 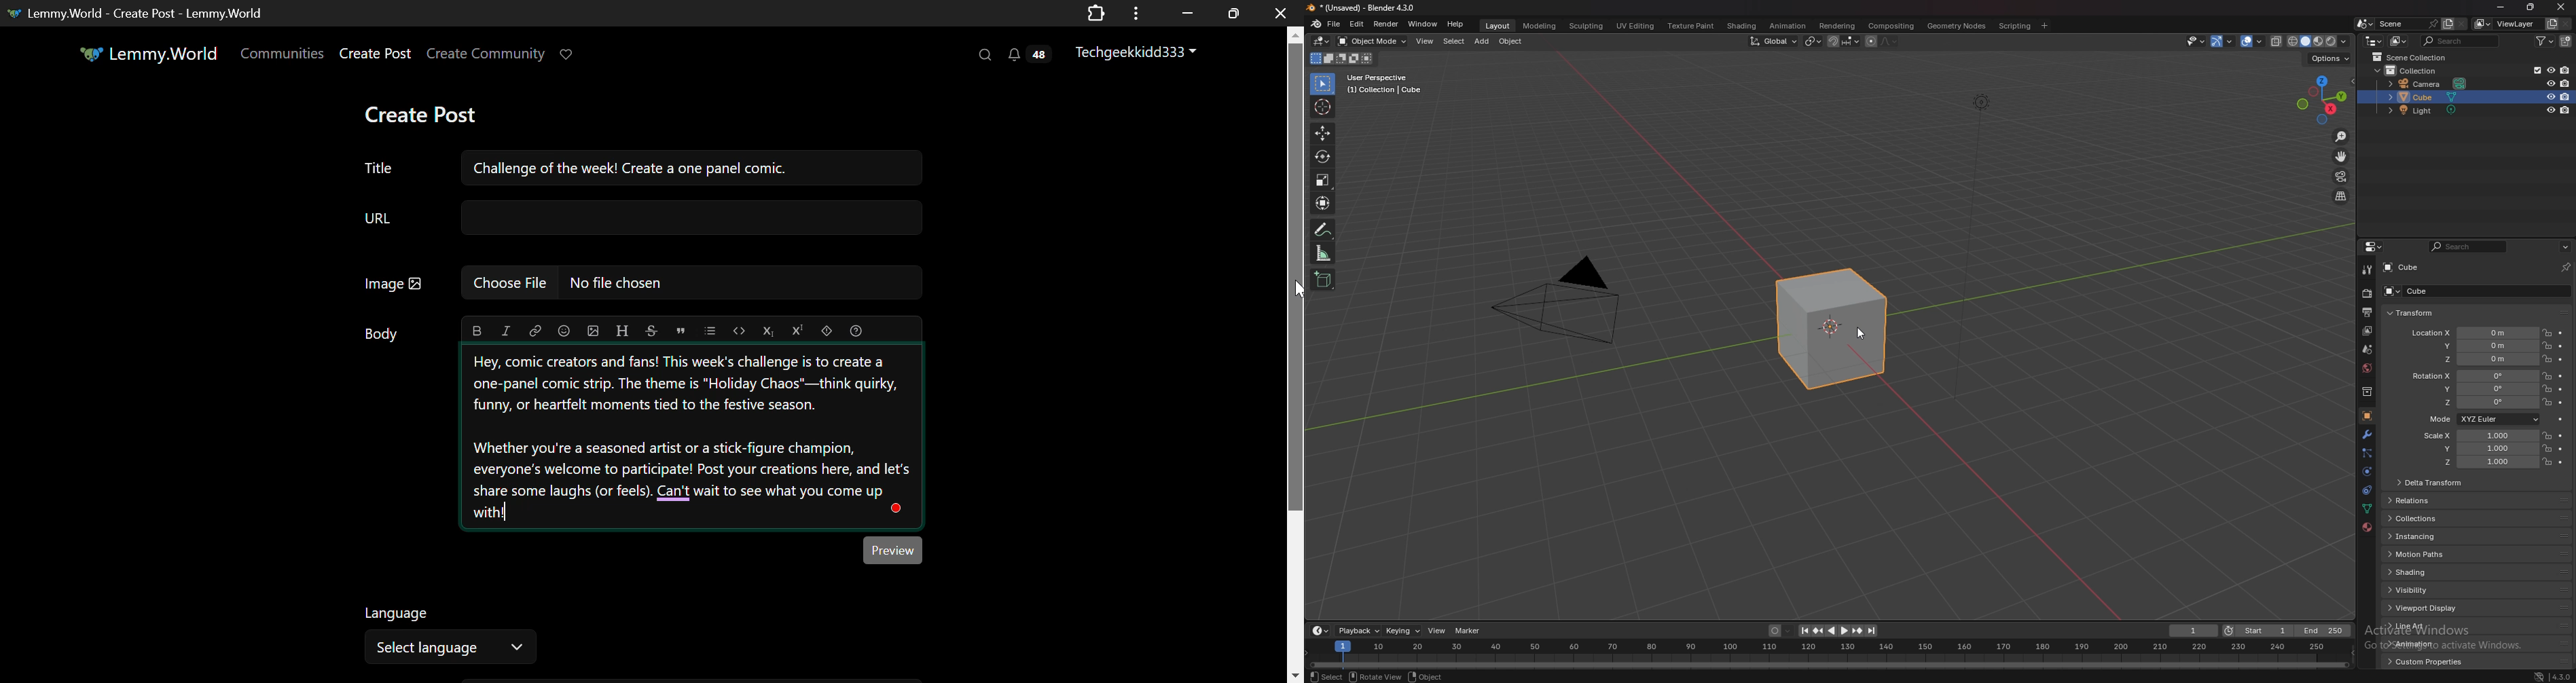 I want to click on strikethrough, so click(x=651, y=331).